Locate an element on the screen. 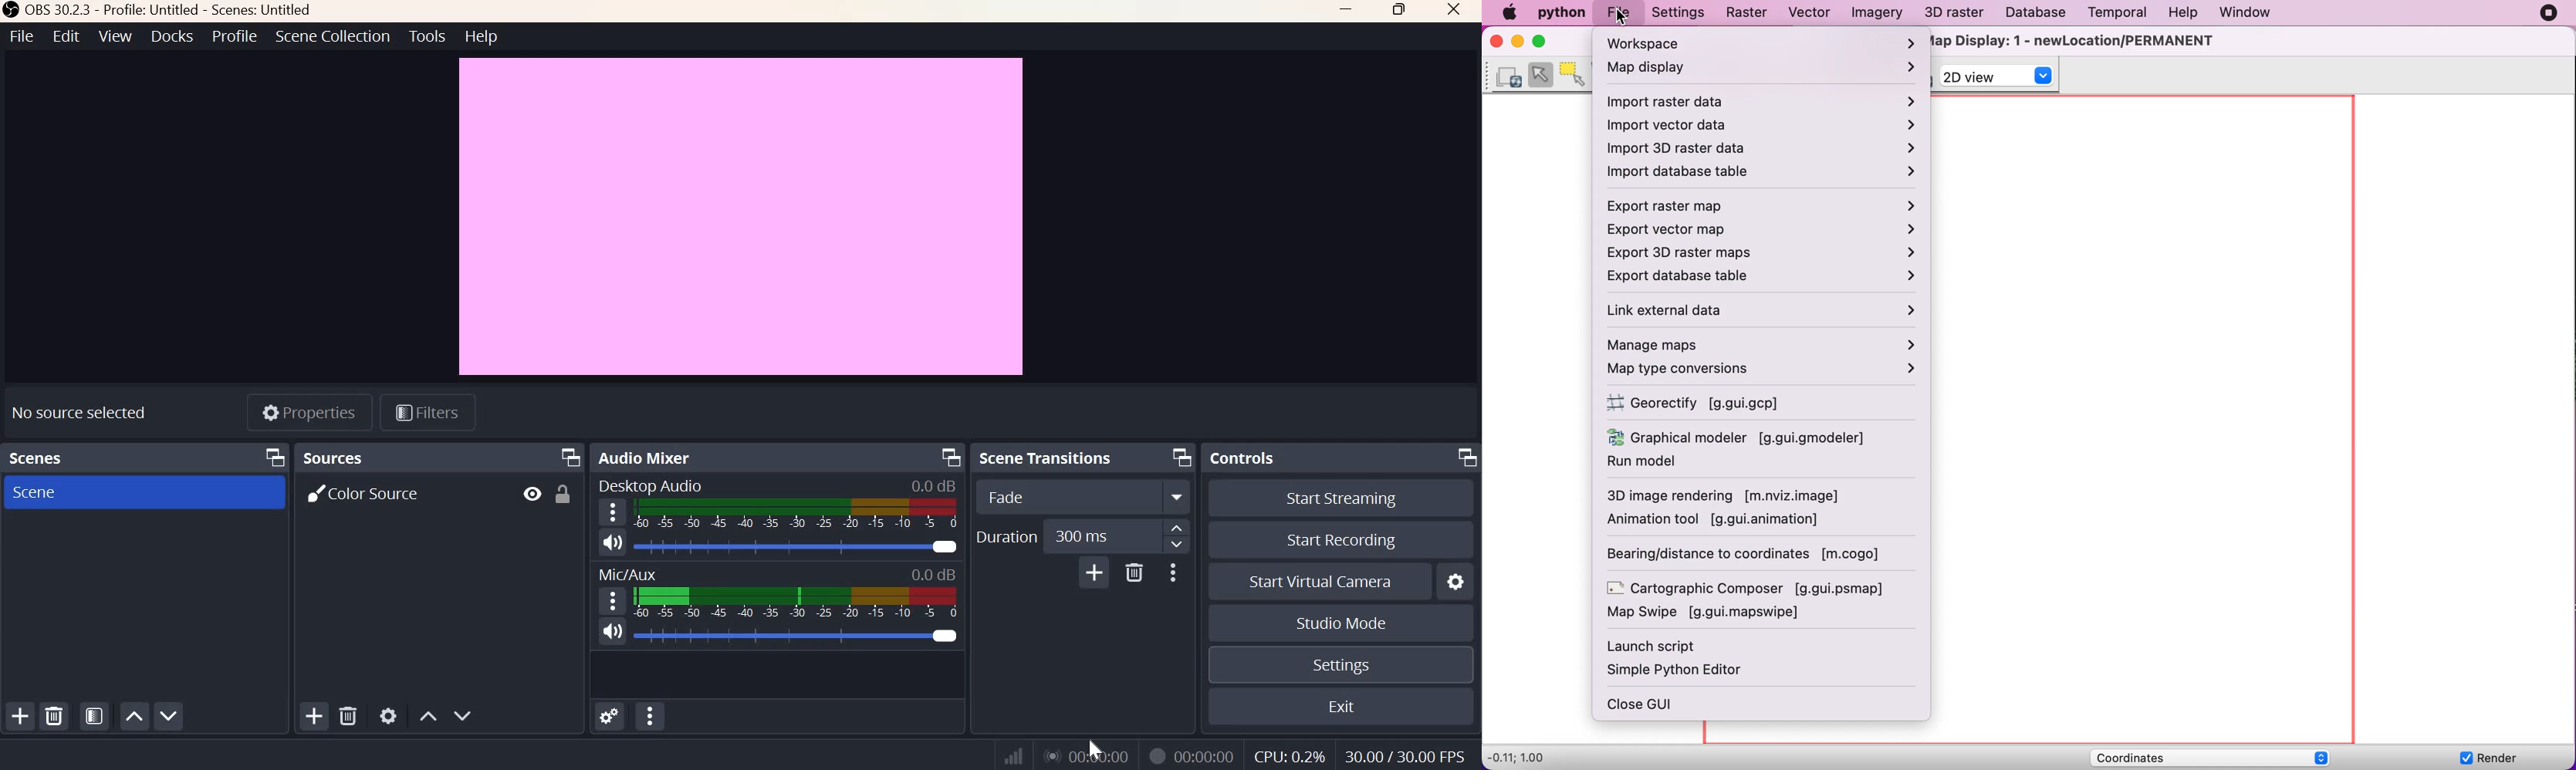  Transition Type Dropdown is located at coordinates (1080, 498).